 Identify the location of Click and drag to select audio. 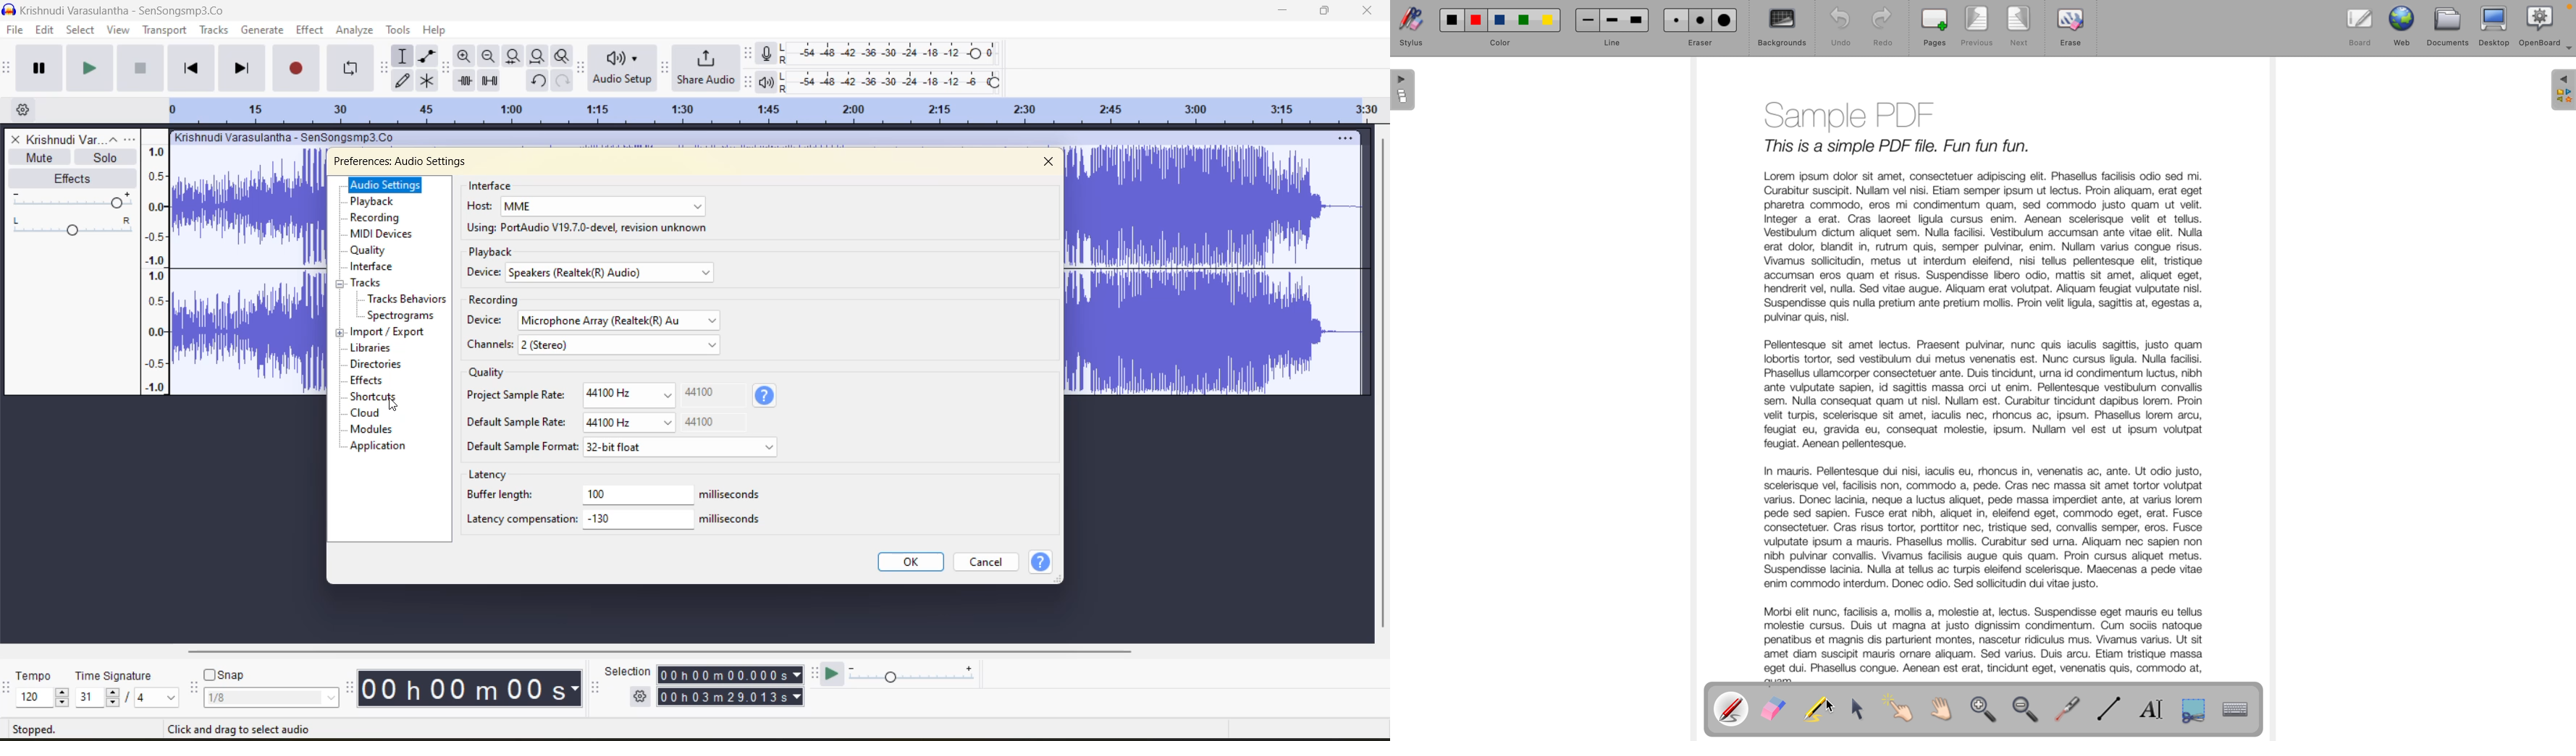
(237, 727).